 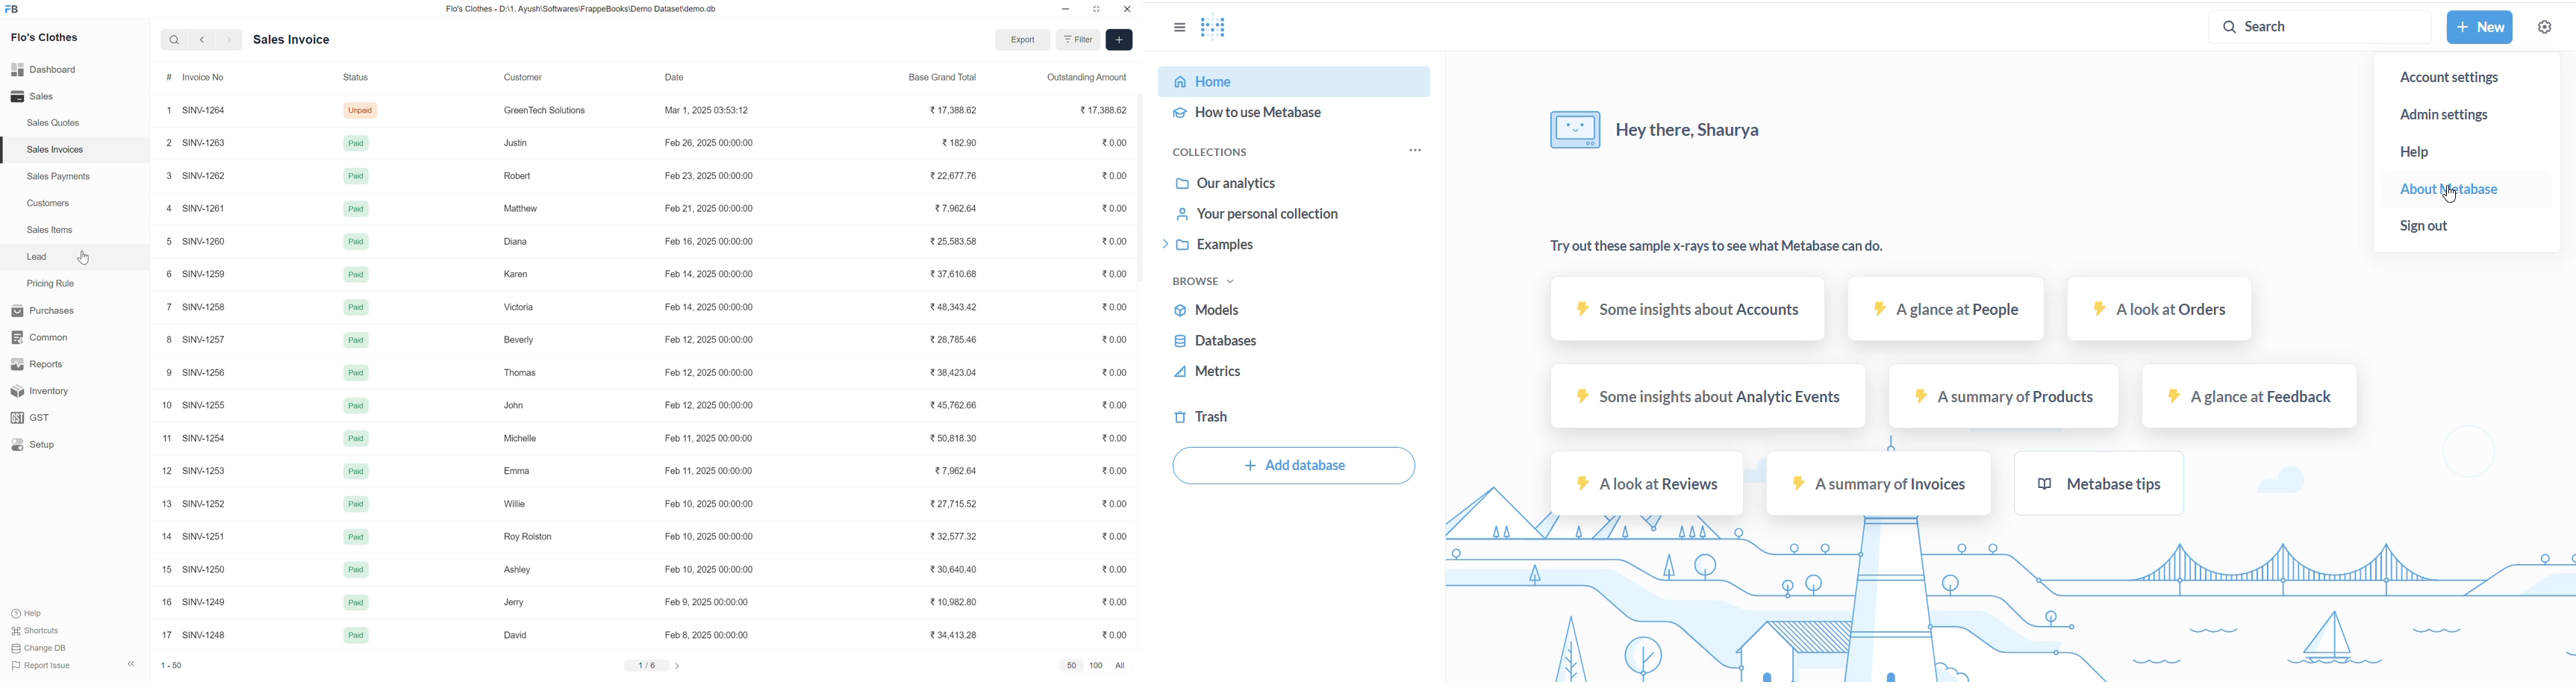 What do you see at coordinates (705, 143) in the screenshot?
I see `Feb 26, 2025 00:00:00` at bounding box center [705, 143].